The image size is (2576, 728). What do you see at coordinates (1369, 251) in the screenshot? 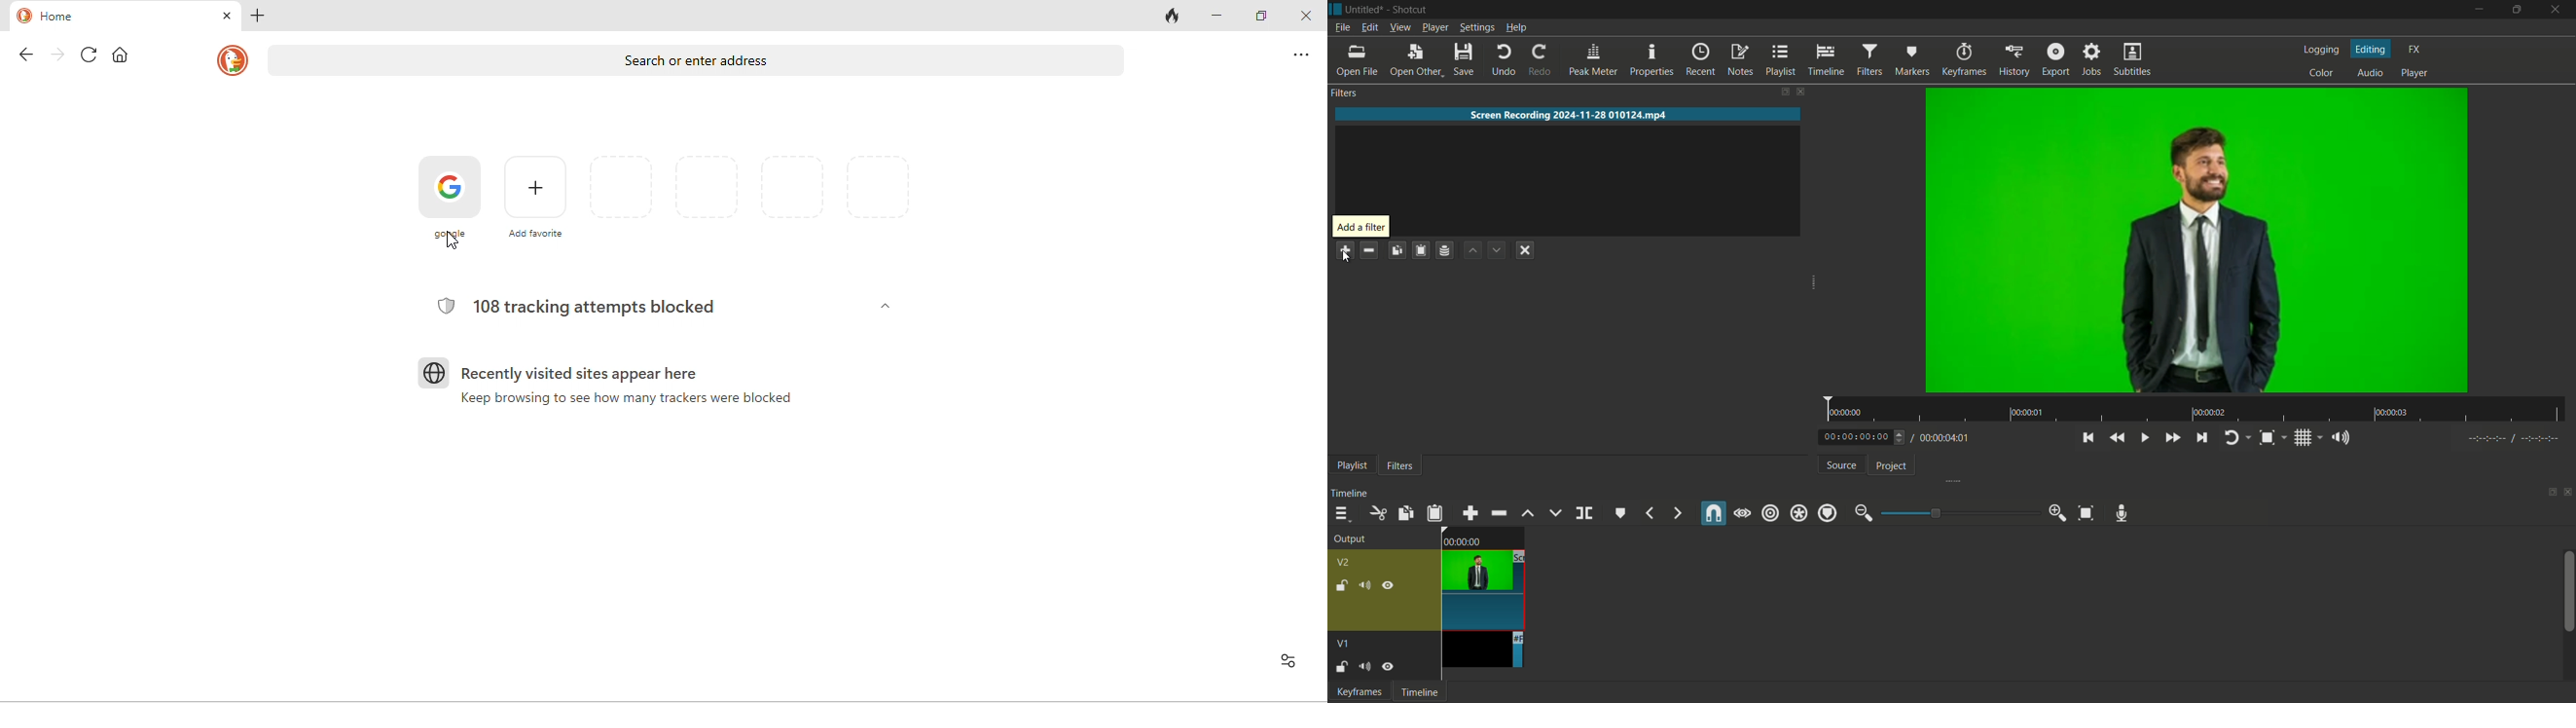
I see `remove filter` at bounding box center [1369, 251].